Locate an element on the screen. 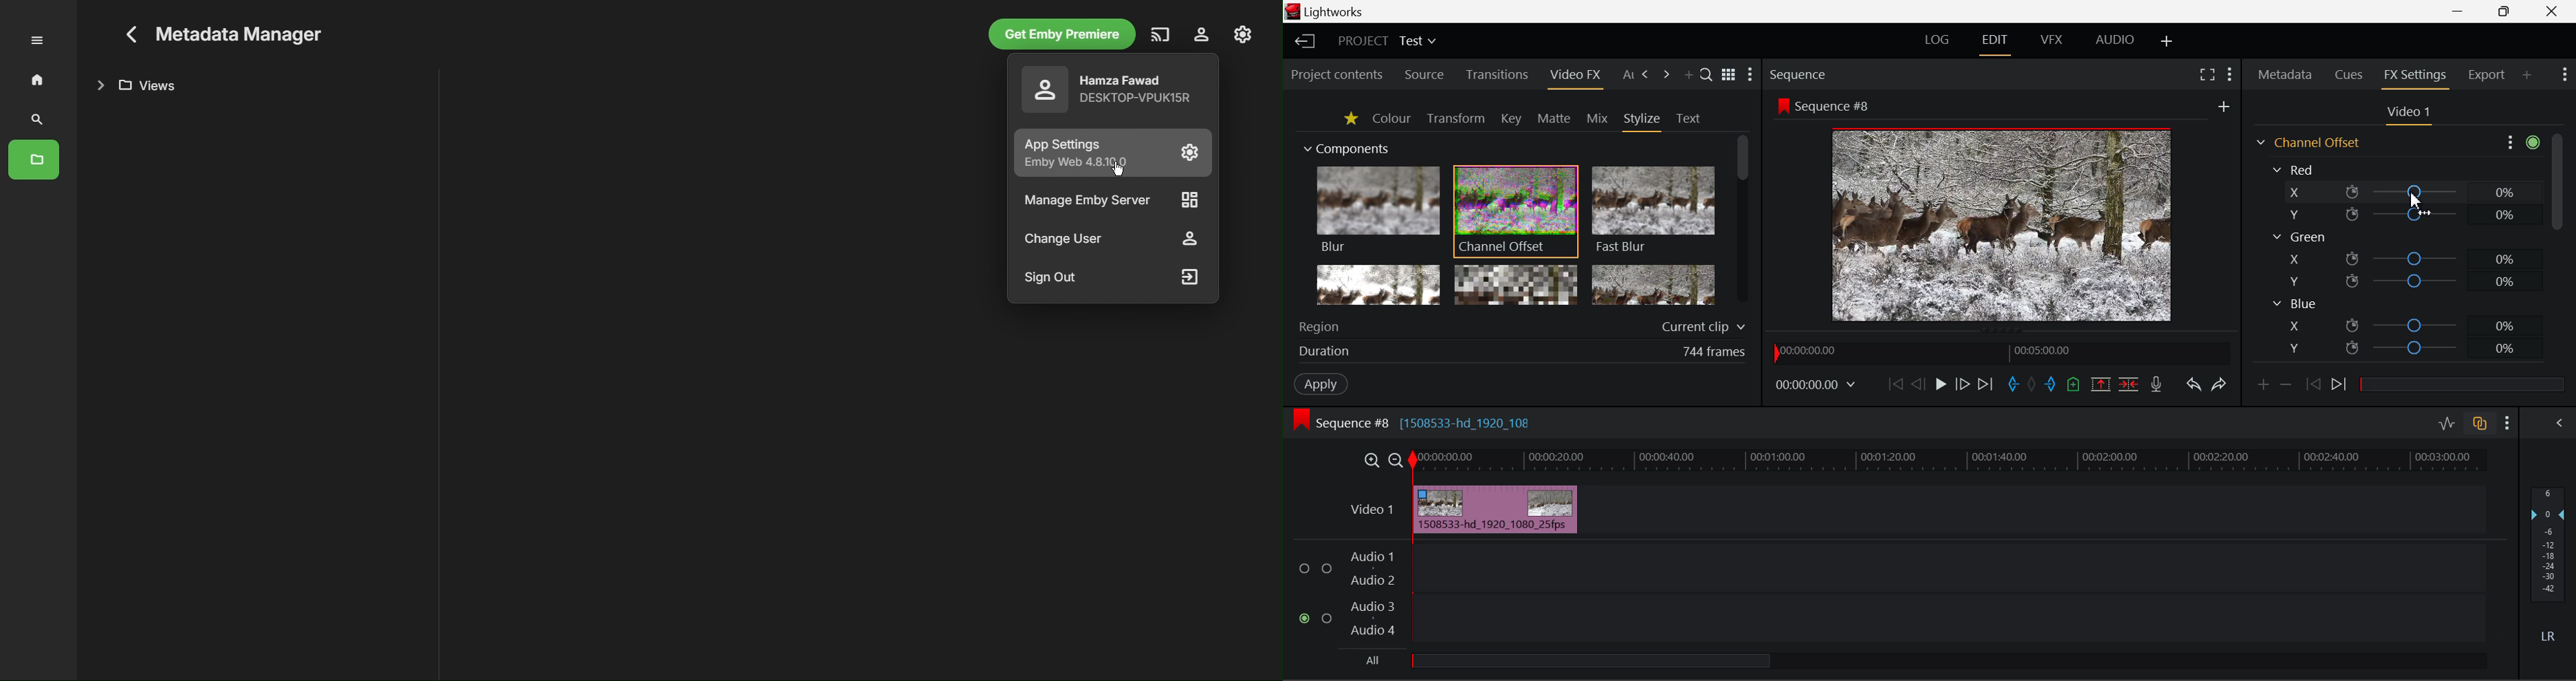  Folders is located at coordinates (36, 158).